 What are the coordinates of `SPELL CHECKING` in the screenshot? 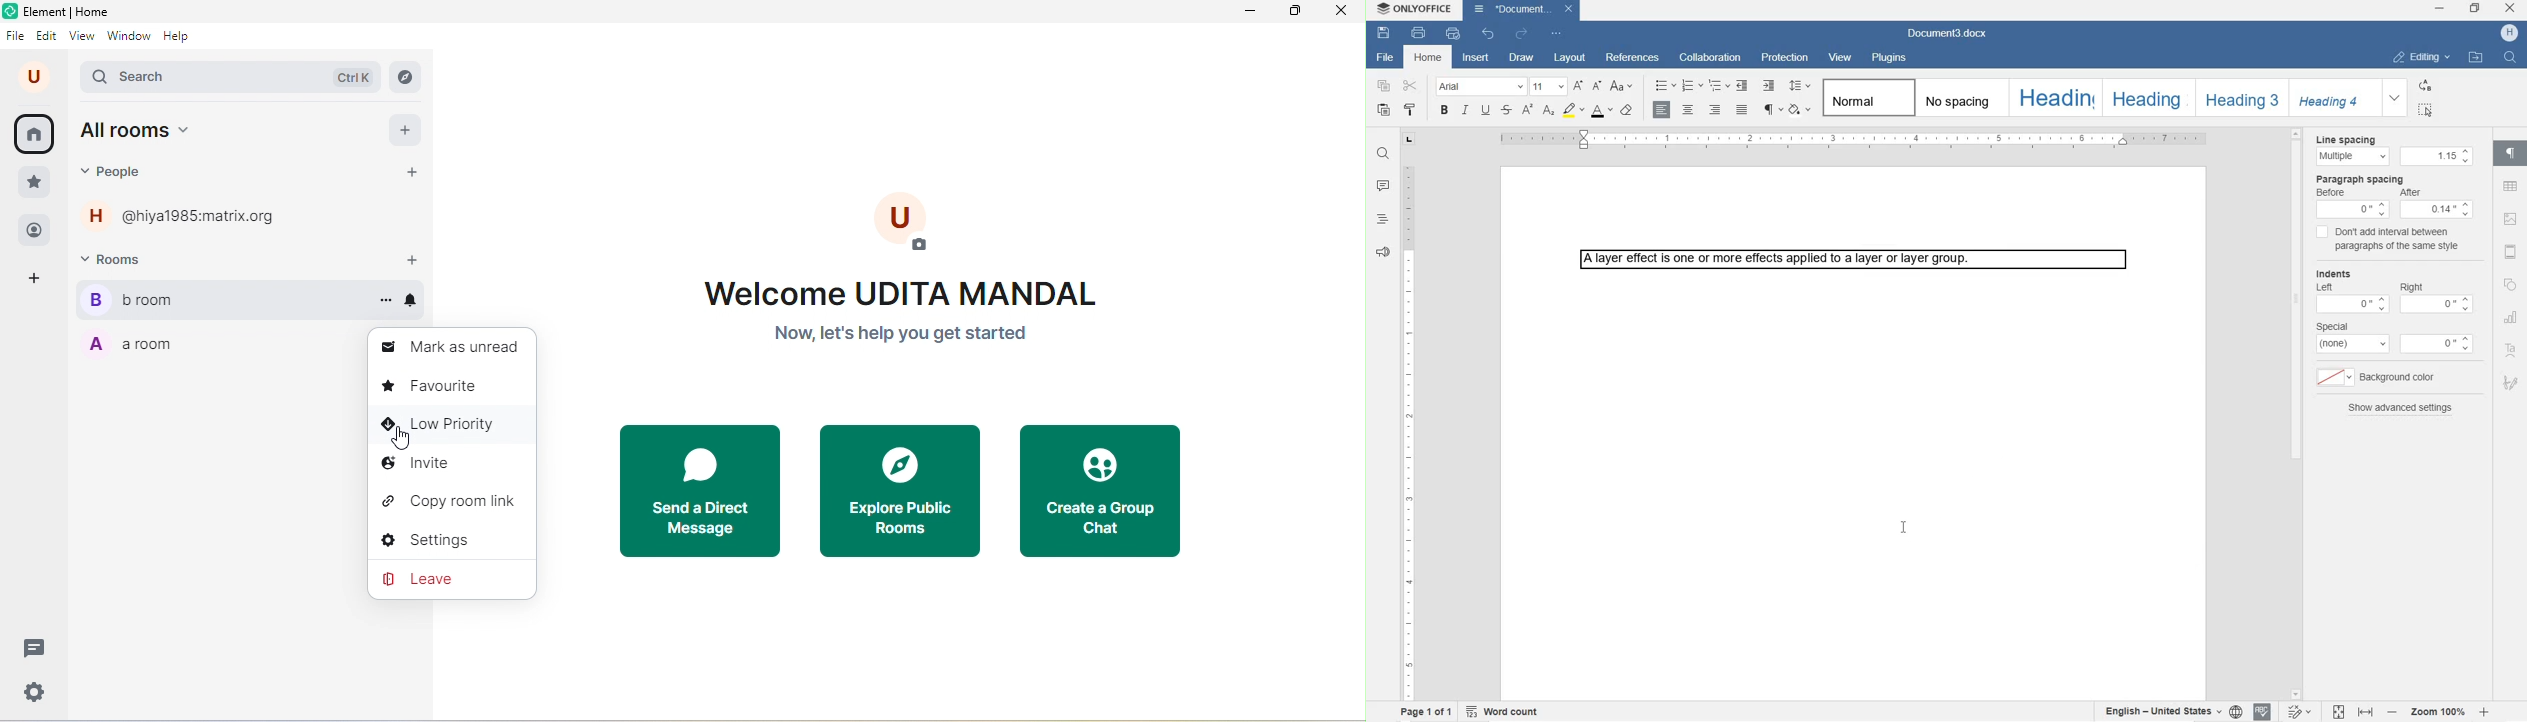 It's located at (2263, 712).